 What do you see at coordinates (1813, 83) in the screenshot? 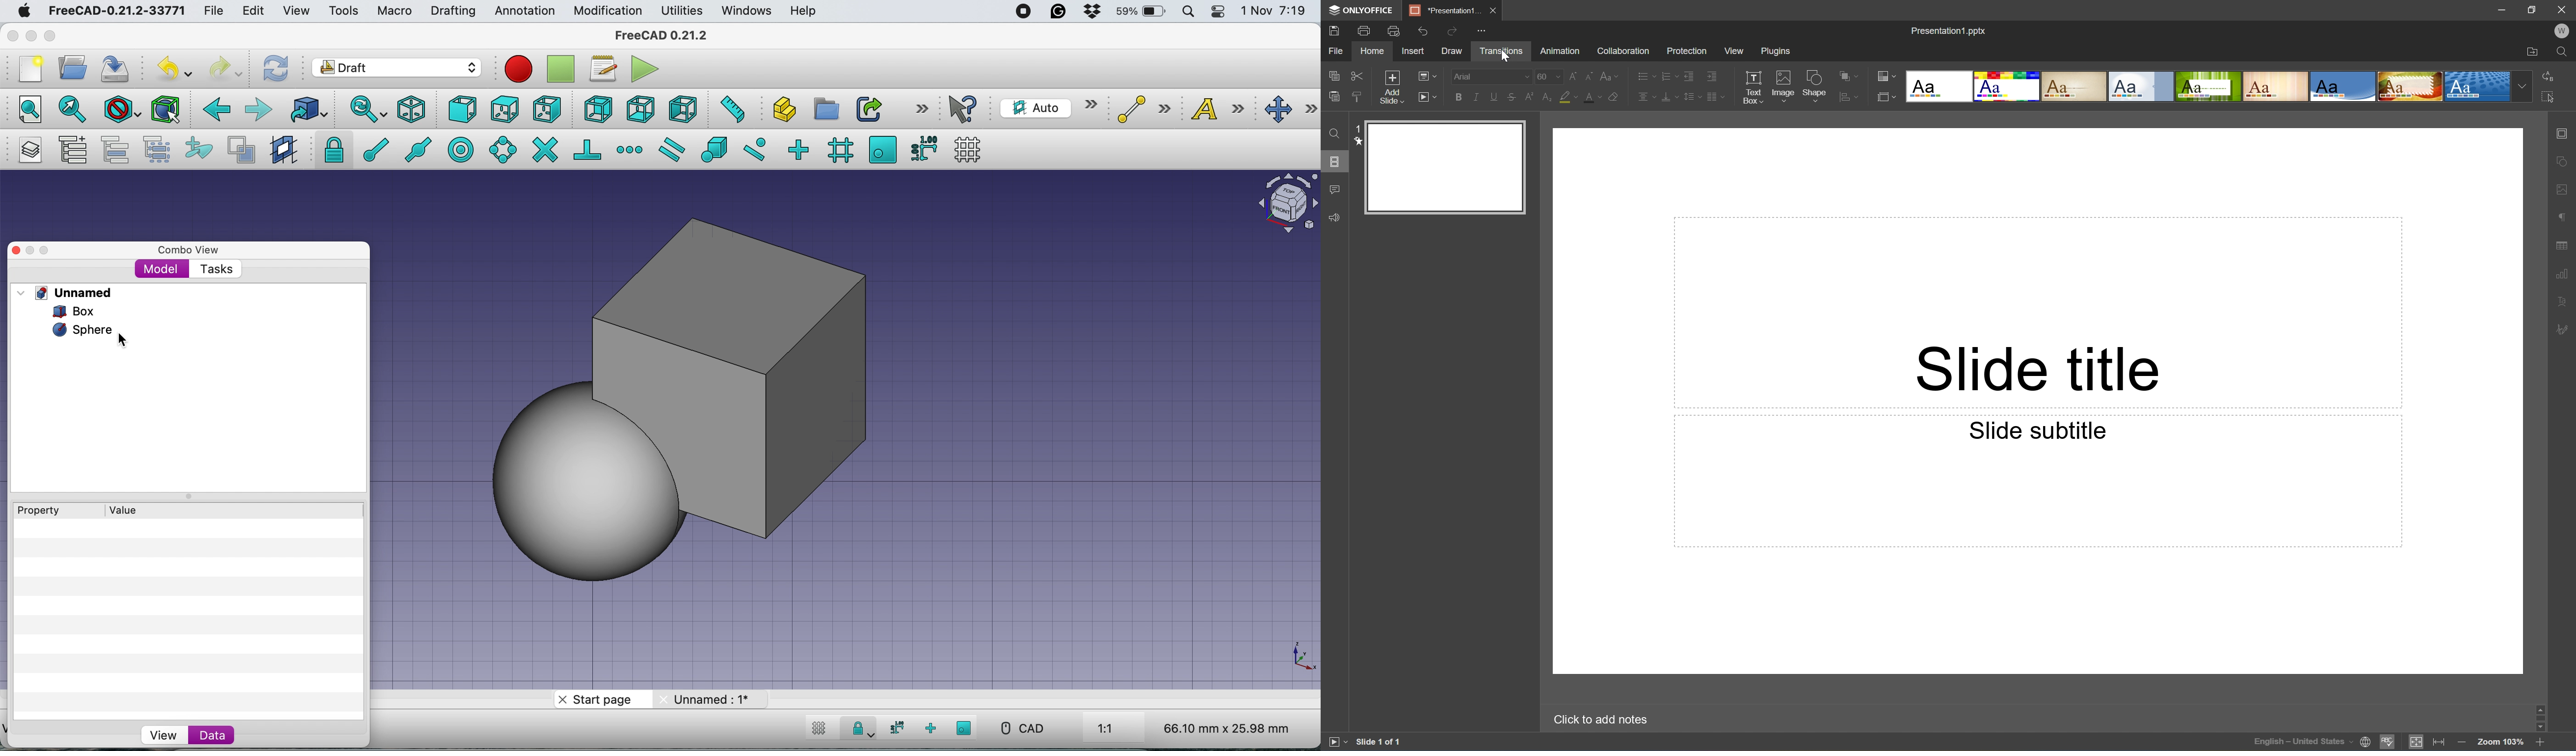
I see `Shape` at bounding box center [1813, 83].